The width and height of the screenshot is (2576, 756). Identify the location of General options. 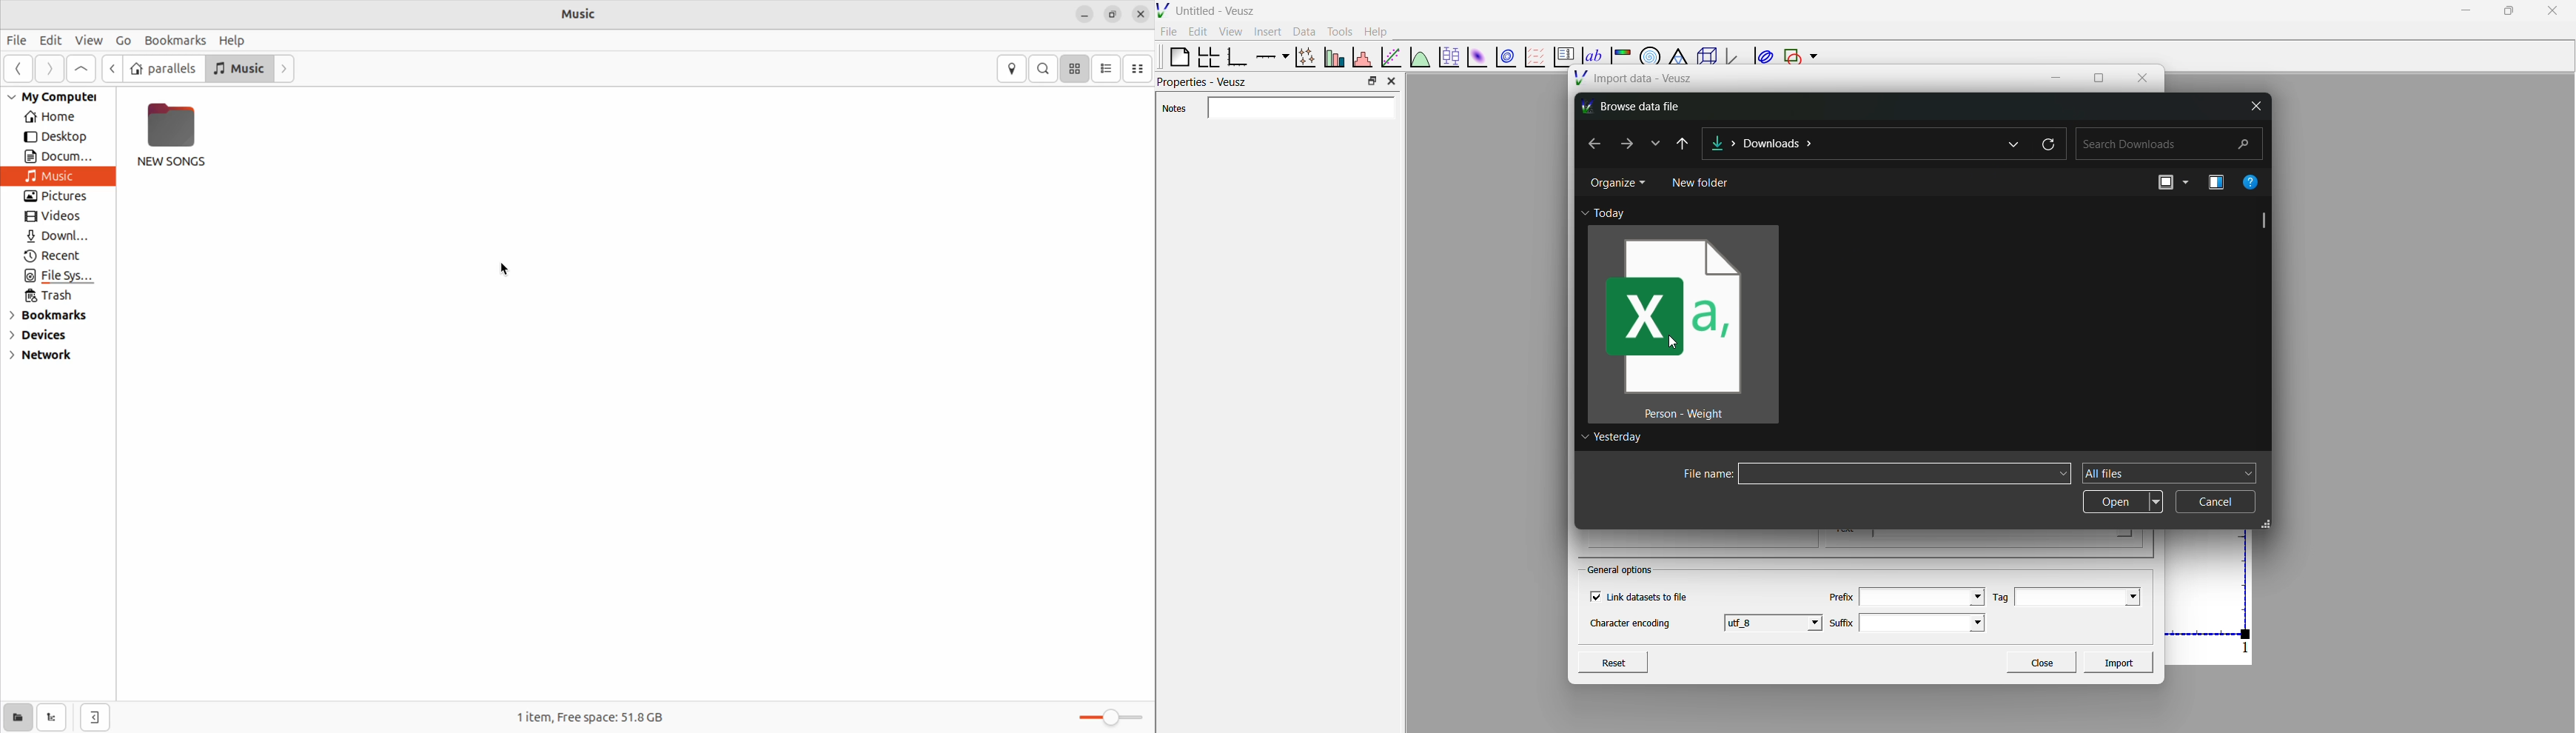
(1623, 569).